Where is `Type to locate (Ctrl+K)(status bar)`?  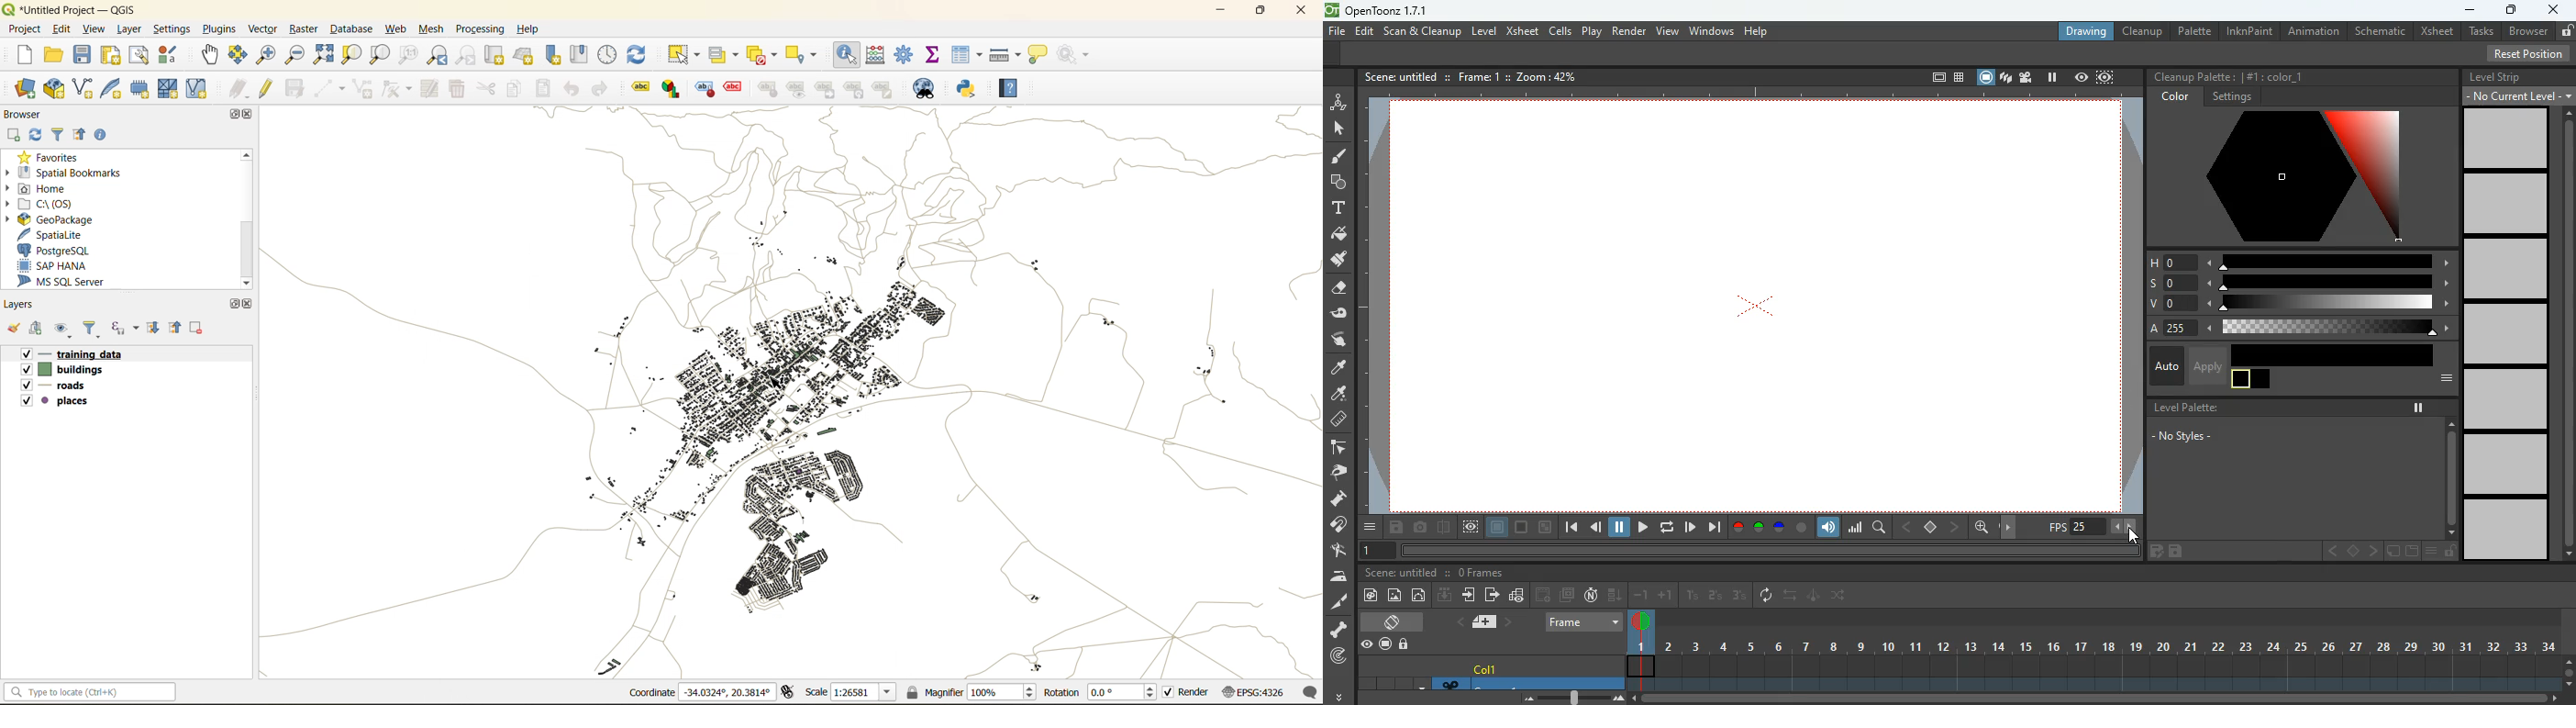 Type to locate (Ctrl+K)(status bar) is located at coordinates (90, 695).